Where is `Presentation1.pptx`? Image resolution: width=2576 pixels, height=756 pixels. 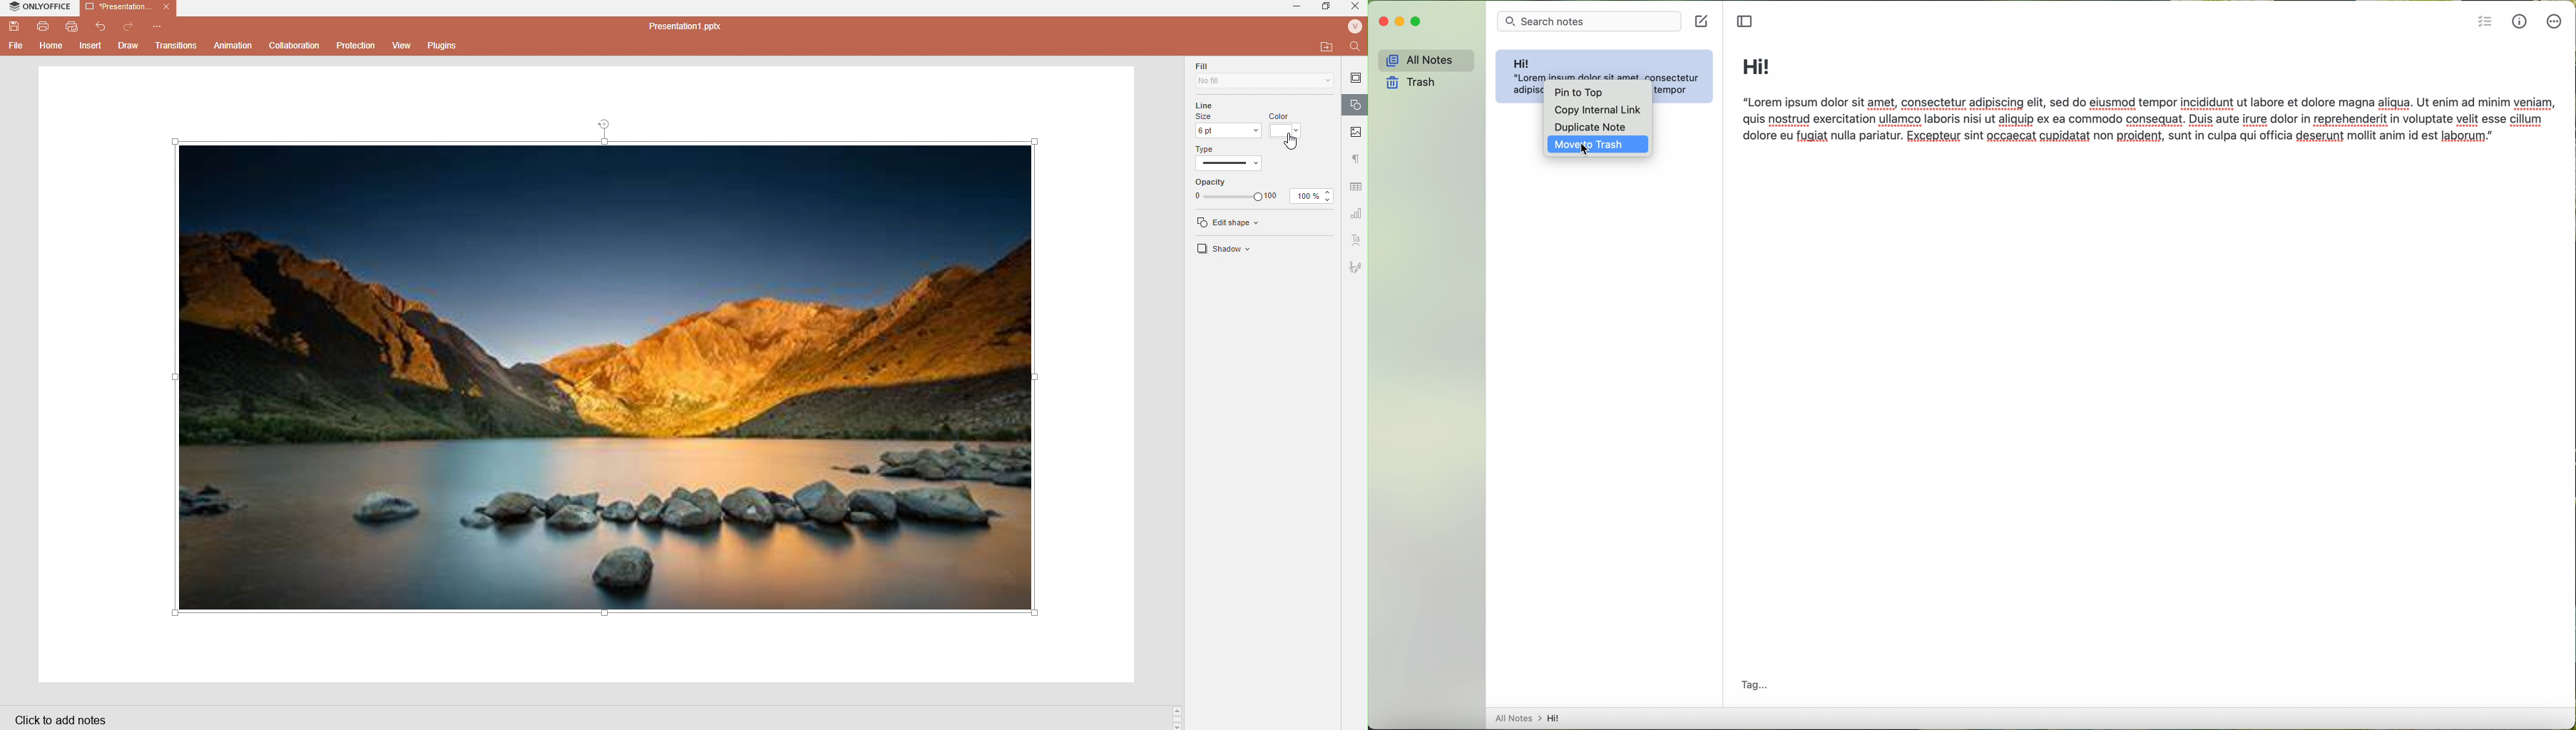
Presentation1.pptx is located at coordinates (688, 26).